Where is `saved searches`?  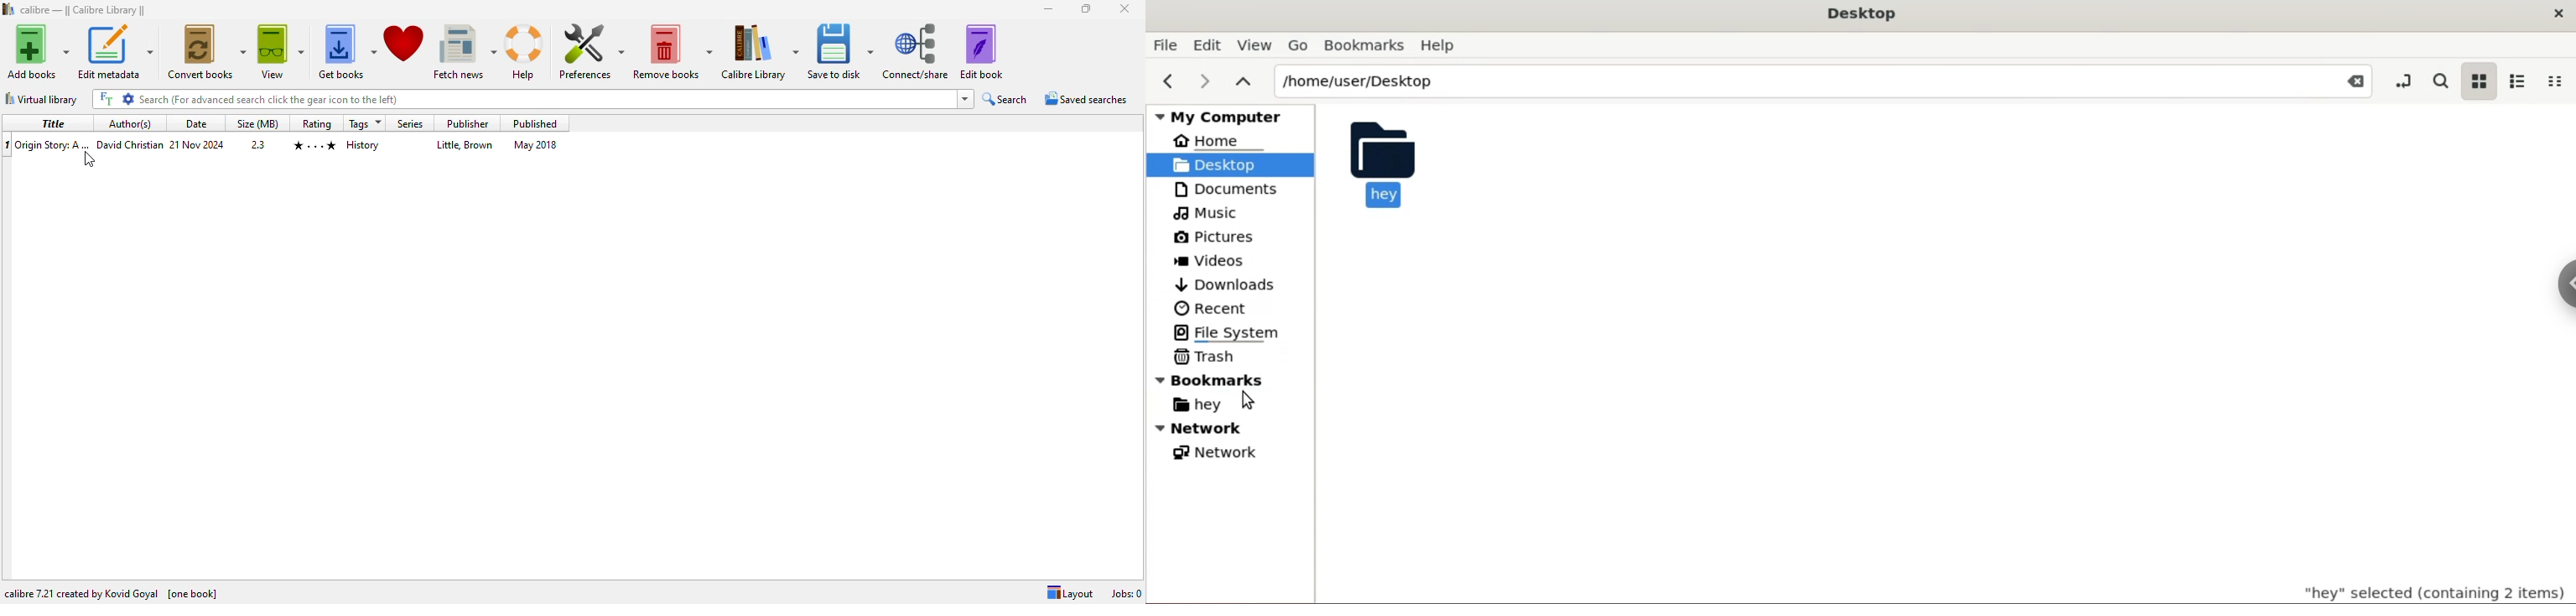 saved searches is located at coordinates (1086, 97).